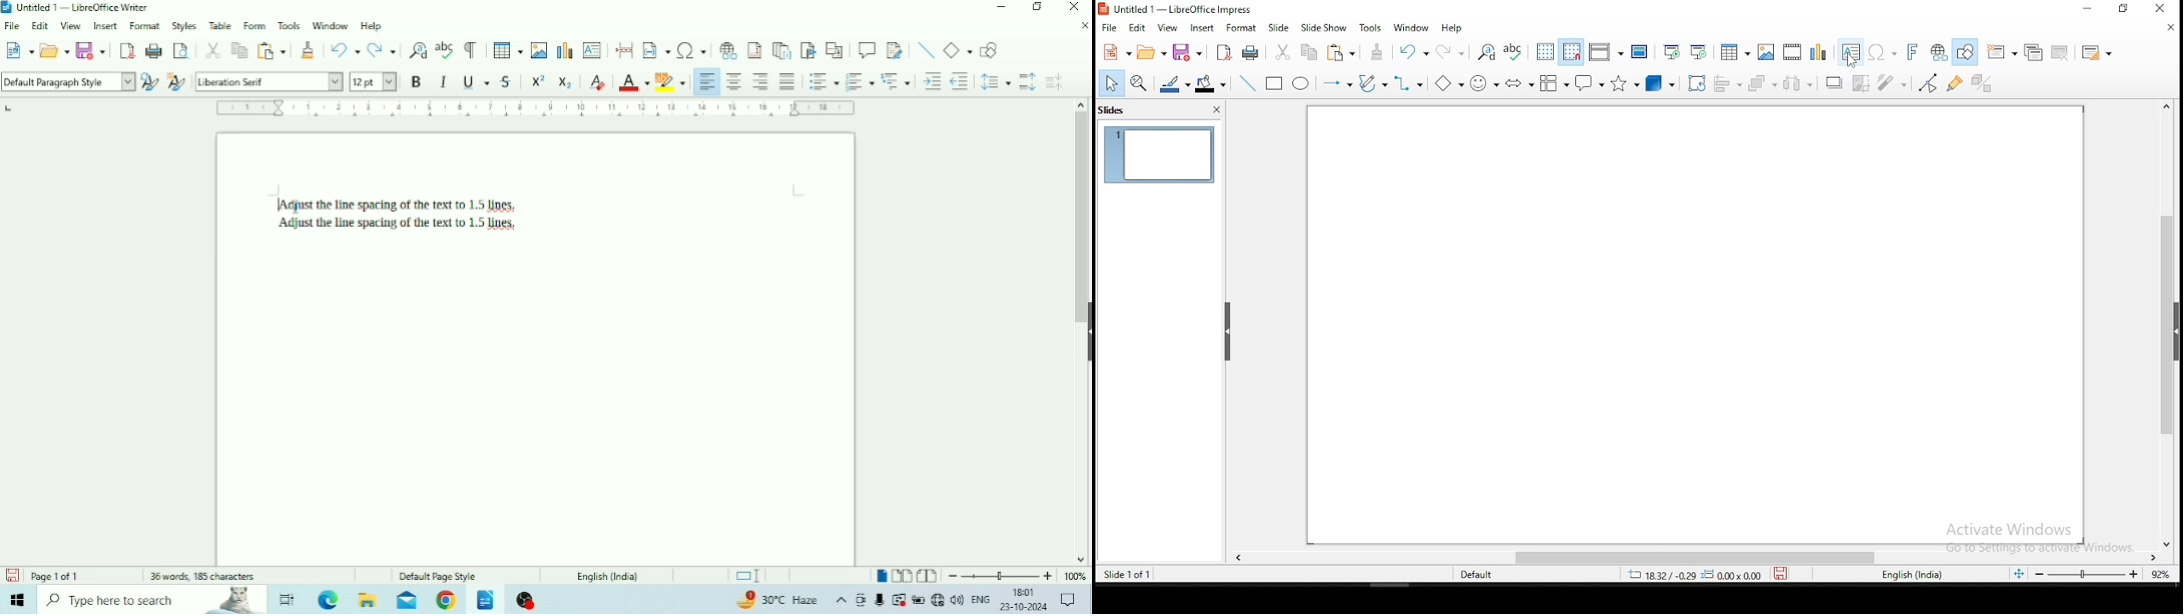  I want to click on ellipse, so click(1302, 83).